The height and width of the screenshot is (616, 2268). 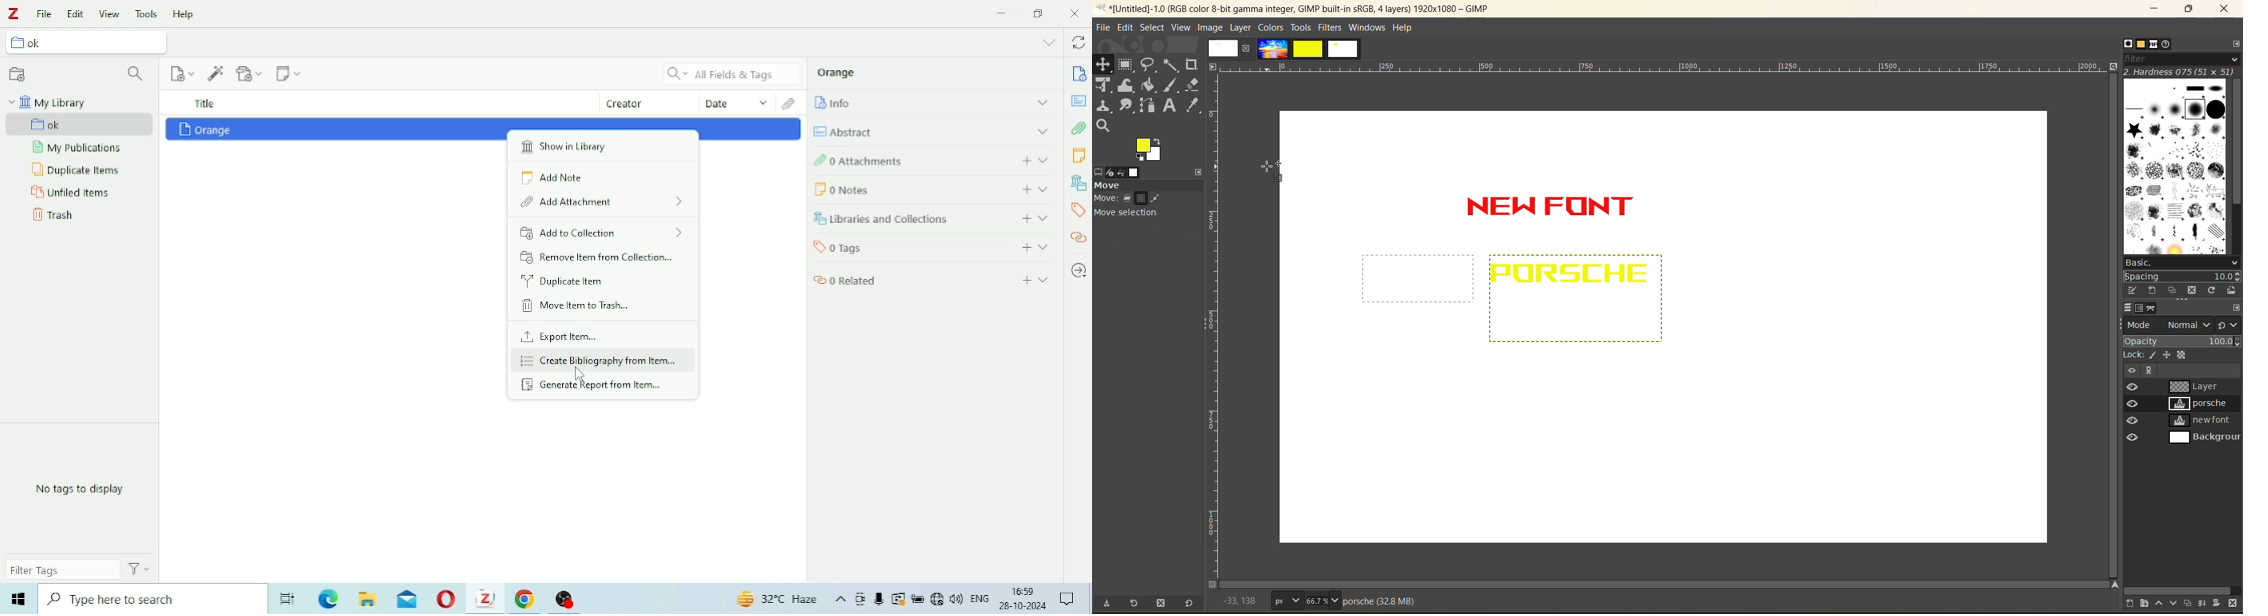 What do you see at coordinates (289, 73) in the screenshot?
I see `New Note` at bounding box center [289, 73].